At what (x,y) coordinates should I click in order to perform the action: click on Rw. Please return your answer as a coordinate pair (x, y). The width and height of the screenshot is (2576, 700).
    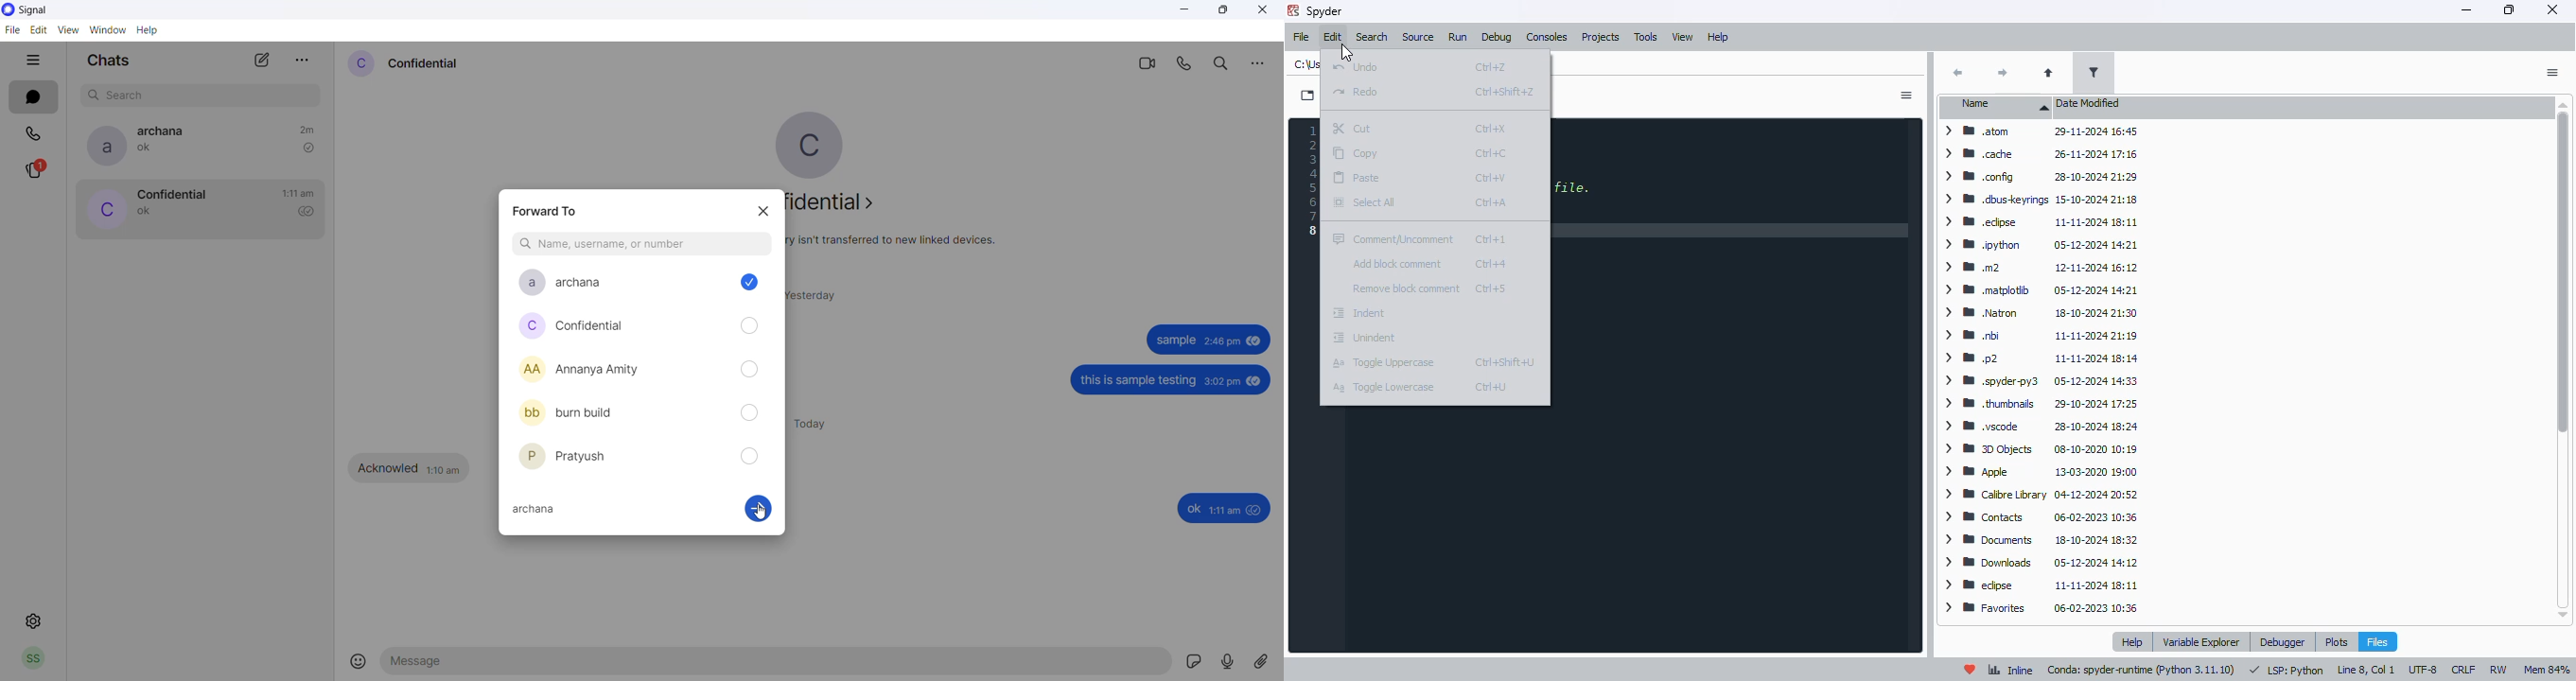
    Looking at the image, I should click on (2497, 669).